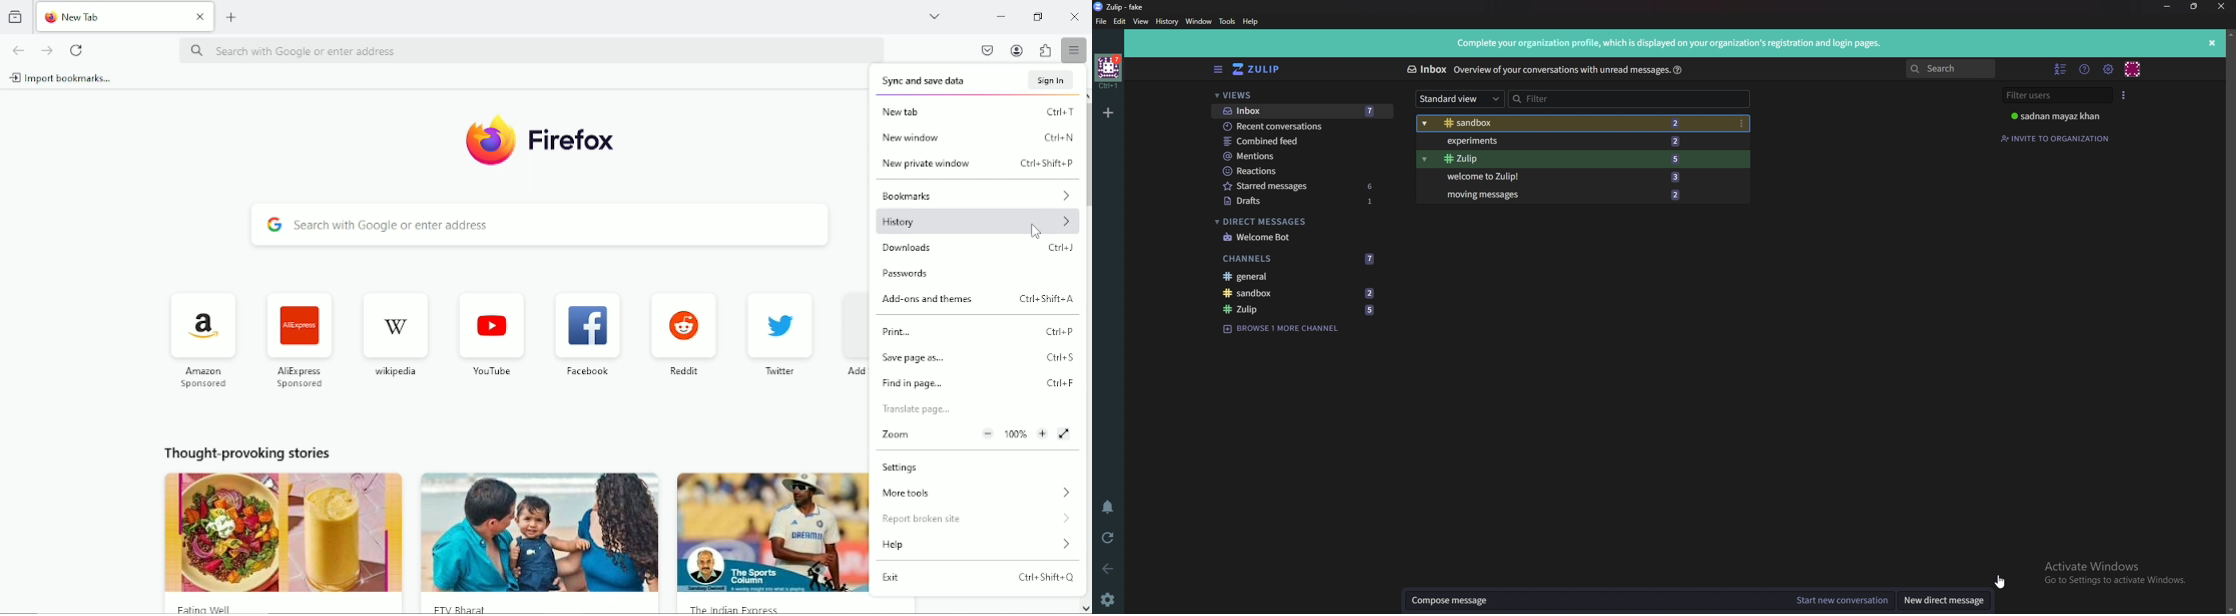 Image resolution: width=2240 pixels, height=616 pixels. I want to click on minimize, so click(1002, 16).